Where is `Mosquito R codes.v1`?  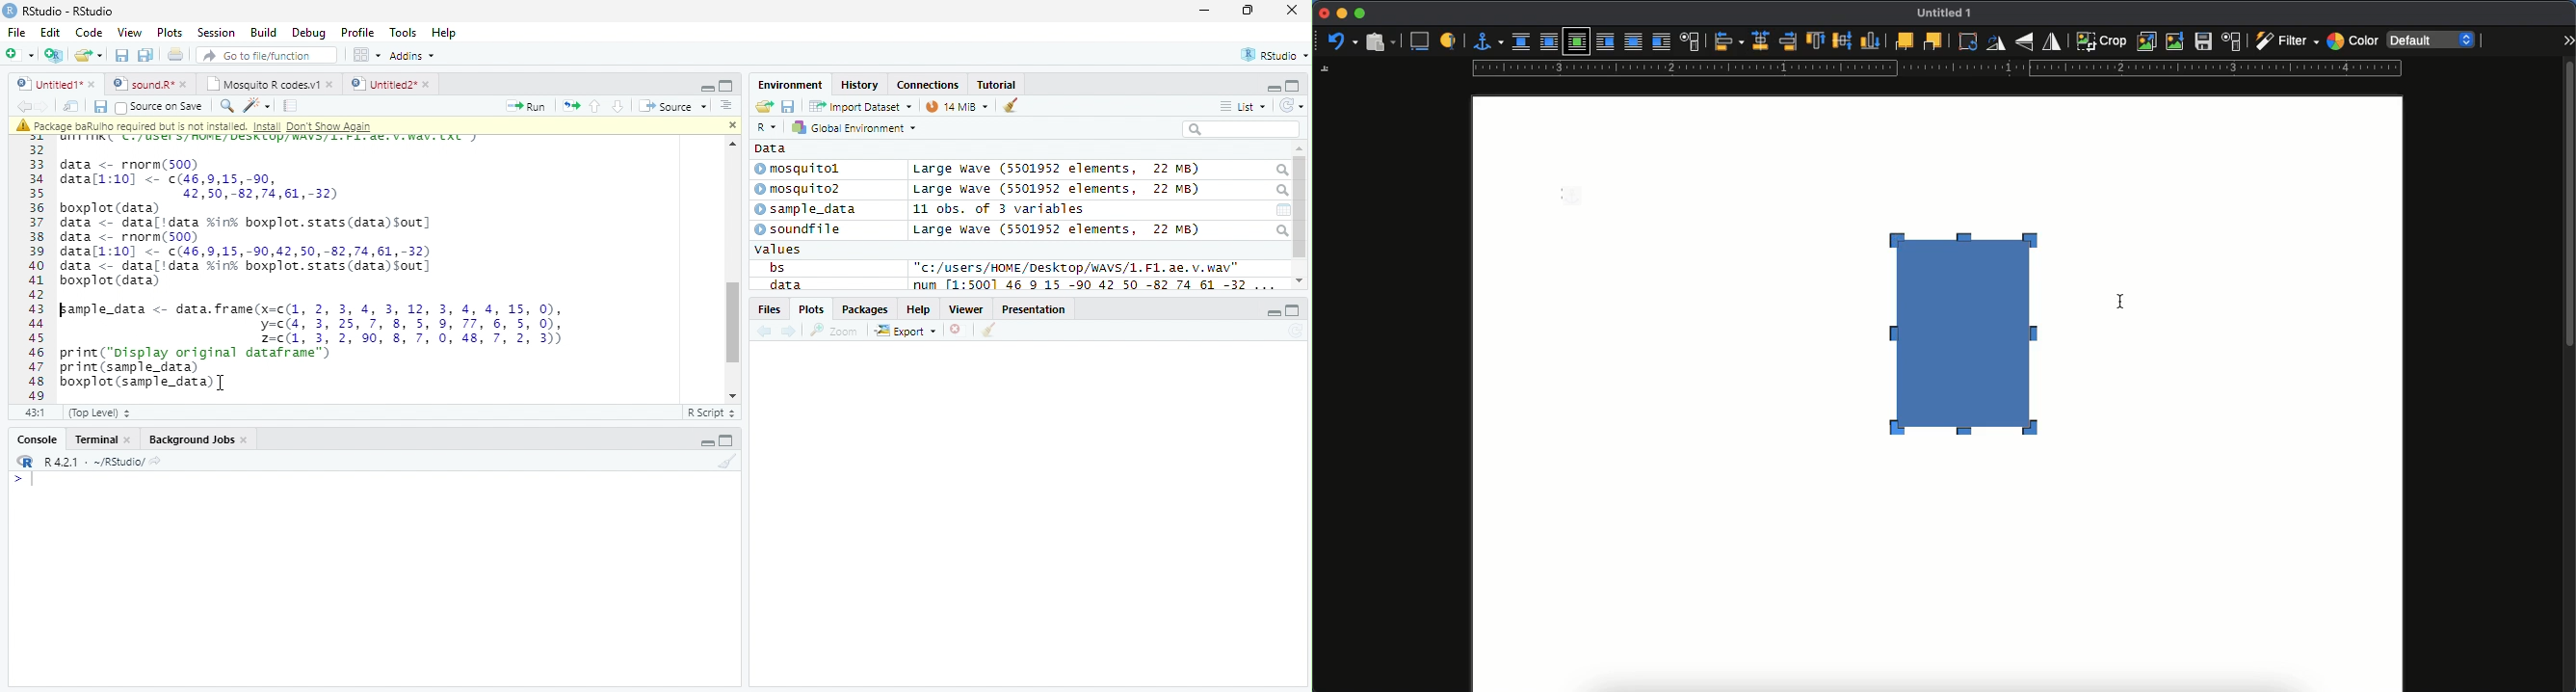
Mosquito R codes.v1 is located at coordinates (267, 83).